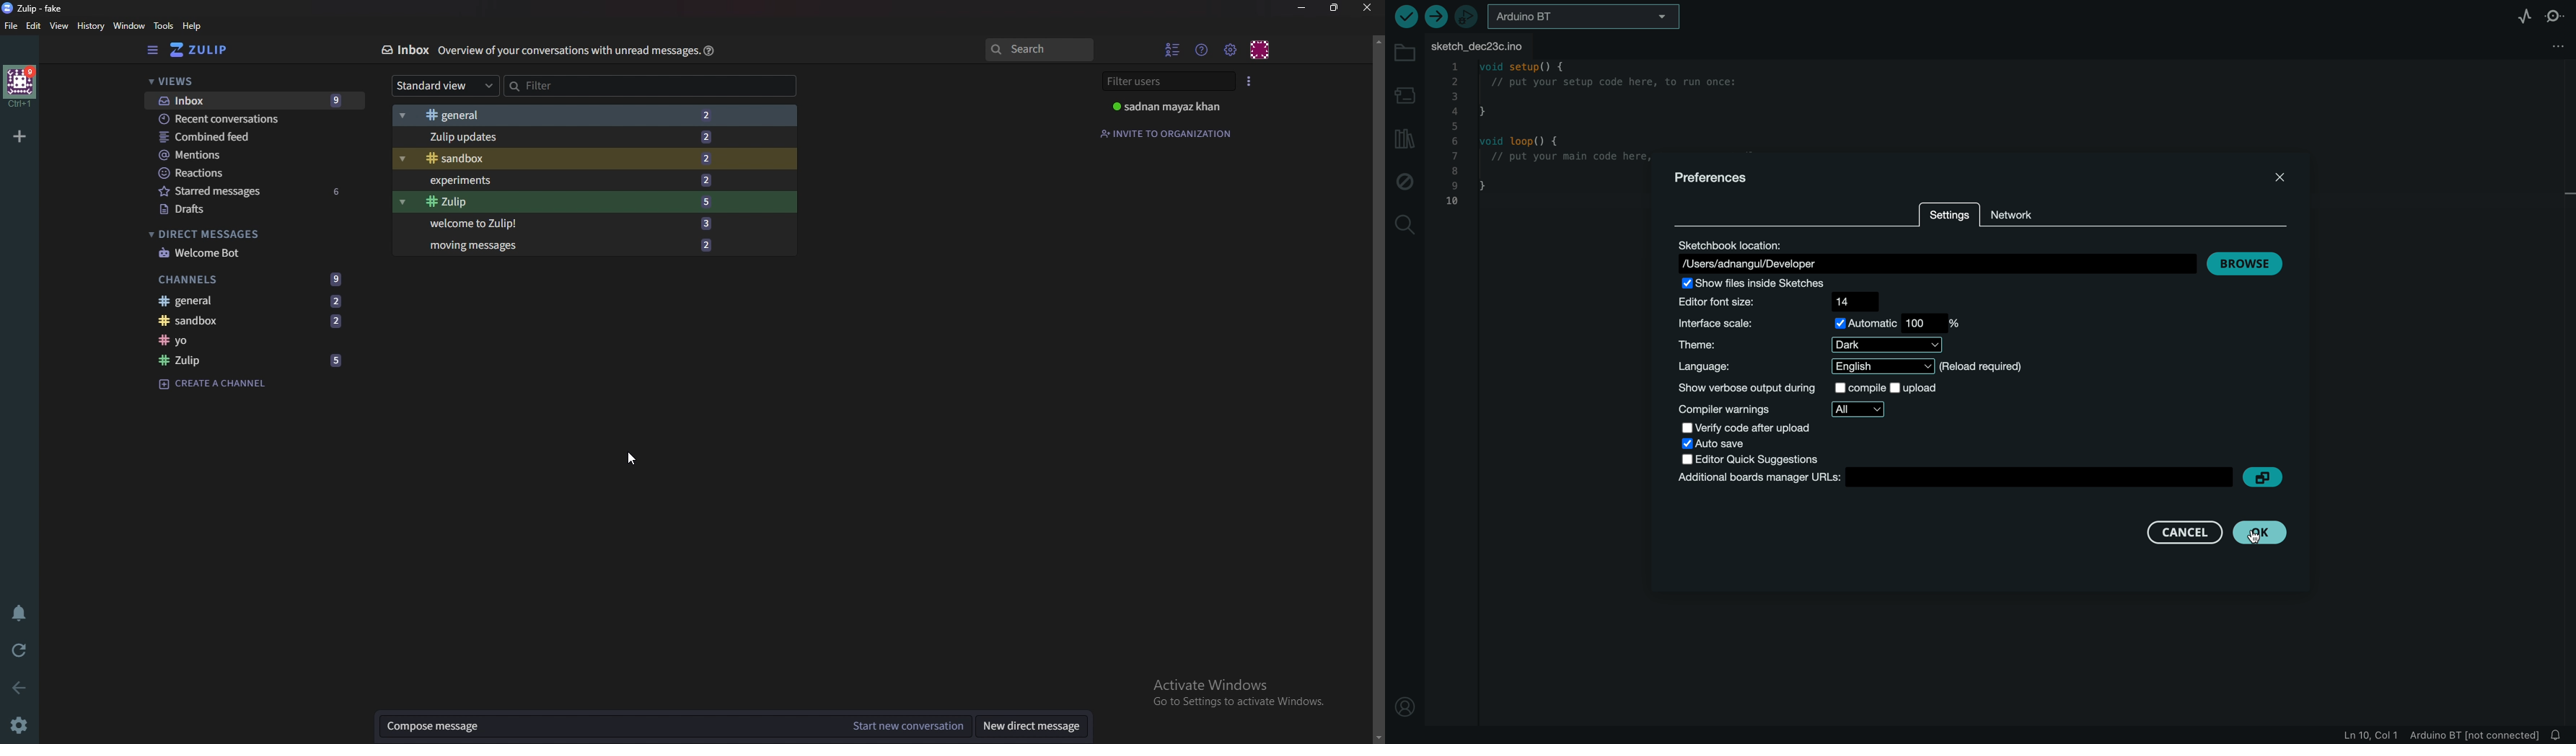 The height and width of the screenshot is (756, 2576). What do you see at coordinates (1165, 81) in the screenshot?
I see `Filter users` at bounding box center [1165, 81].